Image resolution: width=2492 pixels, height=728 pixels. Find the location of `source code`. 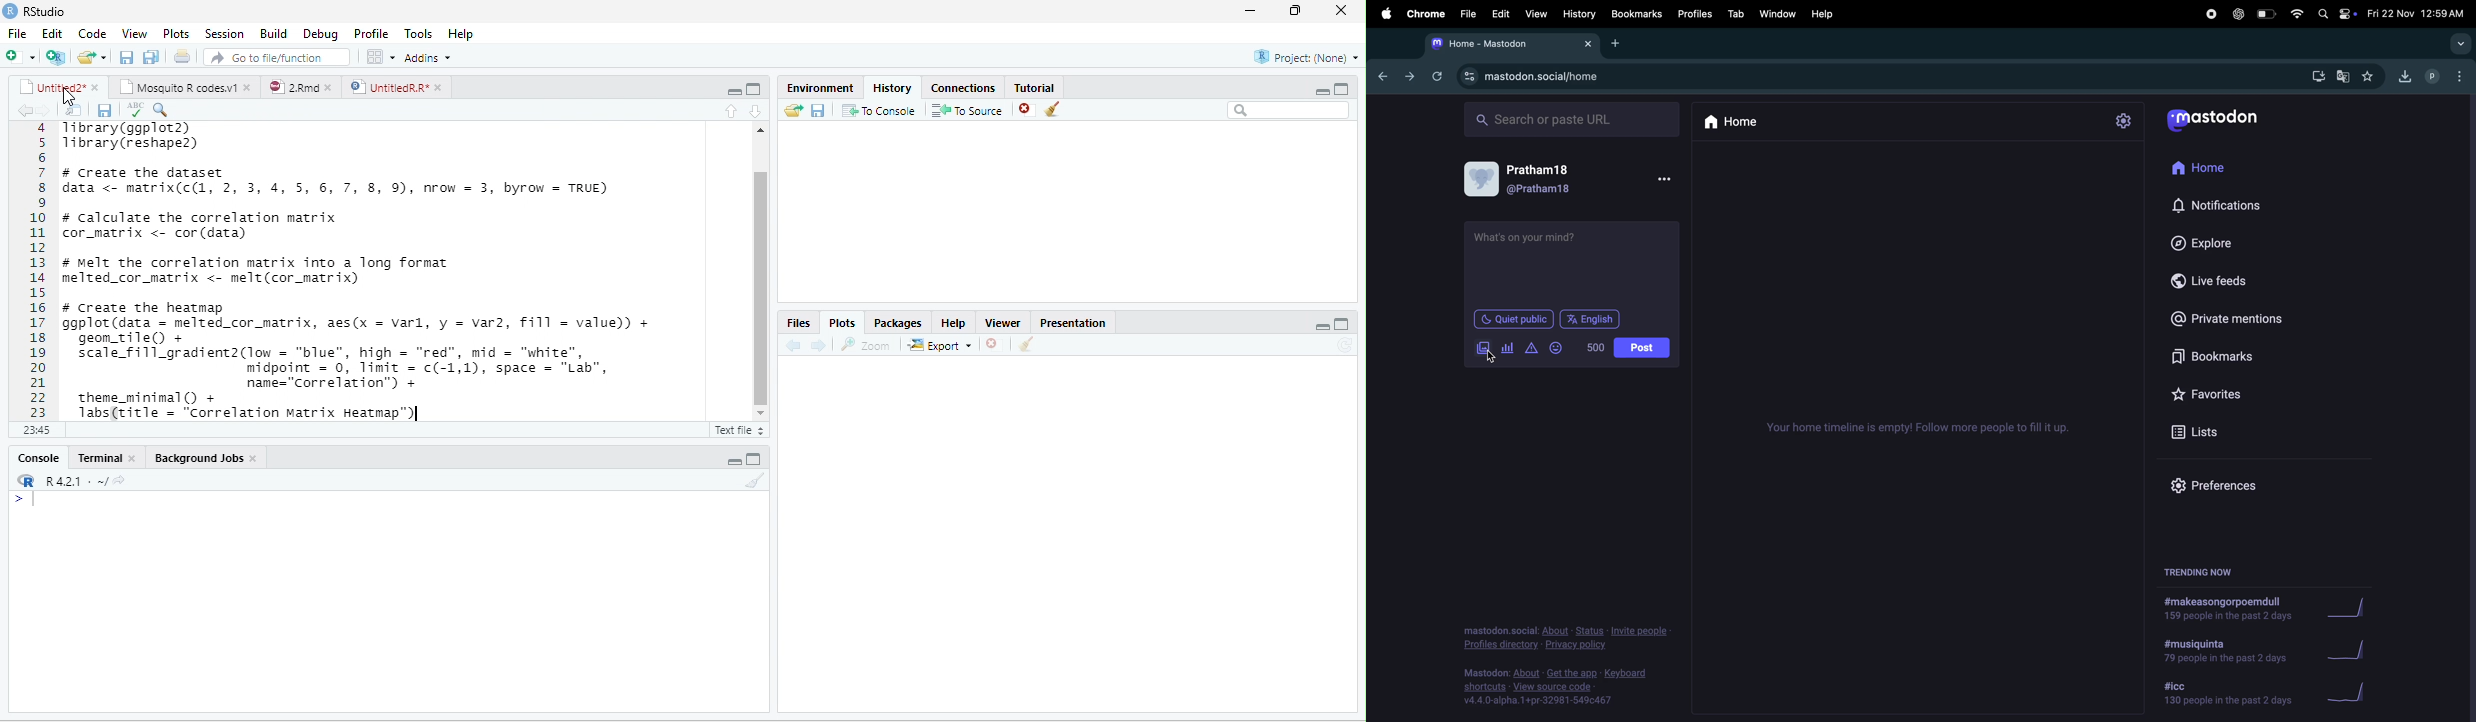

source code is located at coordinates (1569, 686).